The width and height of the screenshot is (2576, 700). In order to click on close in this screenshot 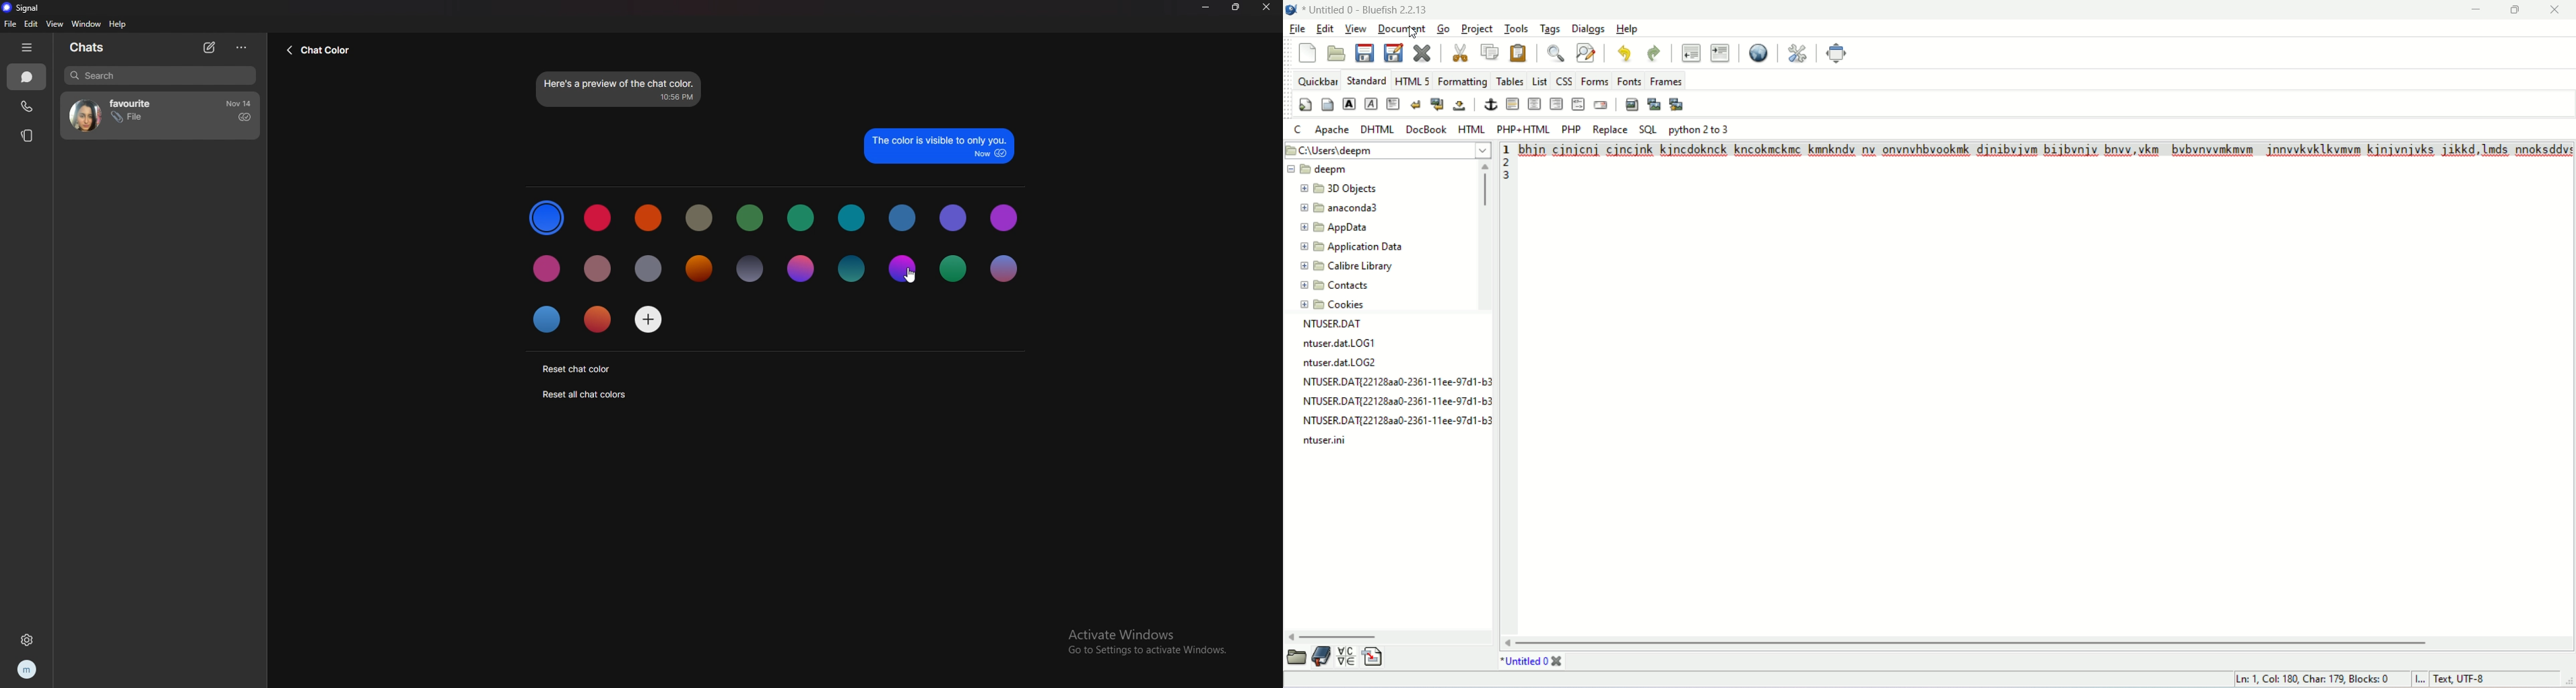, I will do `click(1266, 7)`.